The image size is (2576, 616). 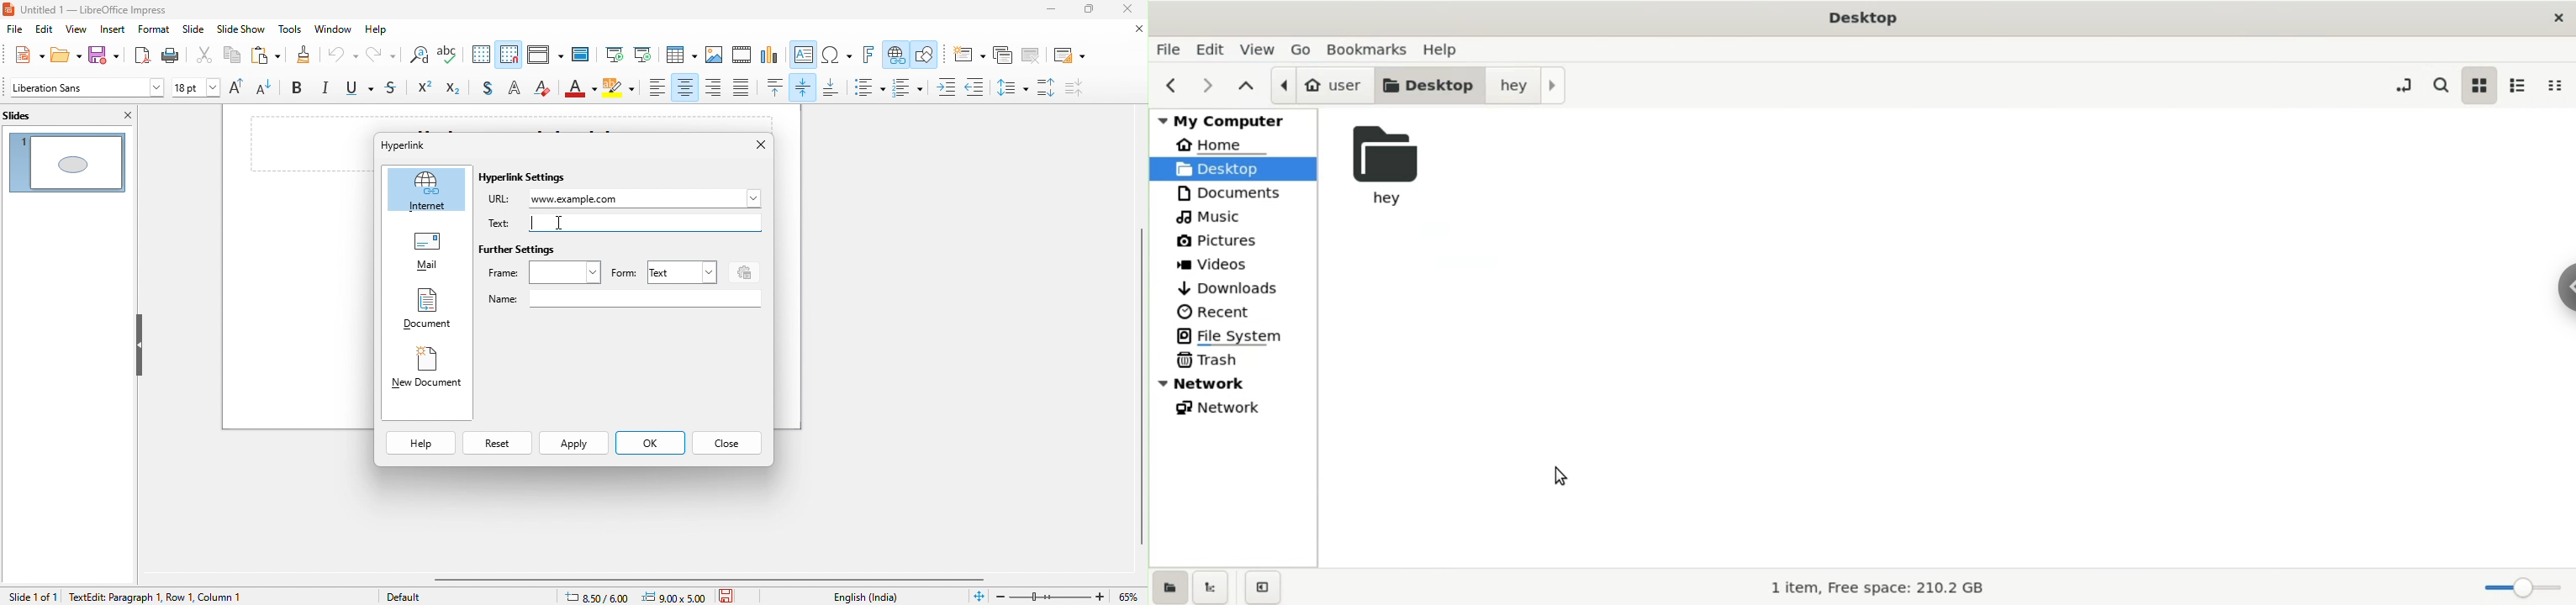 What do you see at coordinates (680, 271) in the screenshot?
I see `text` at bounding box center [680, 271].